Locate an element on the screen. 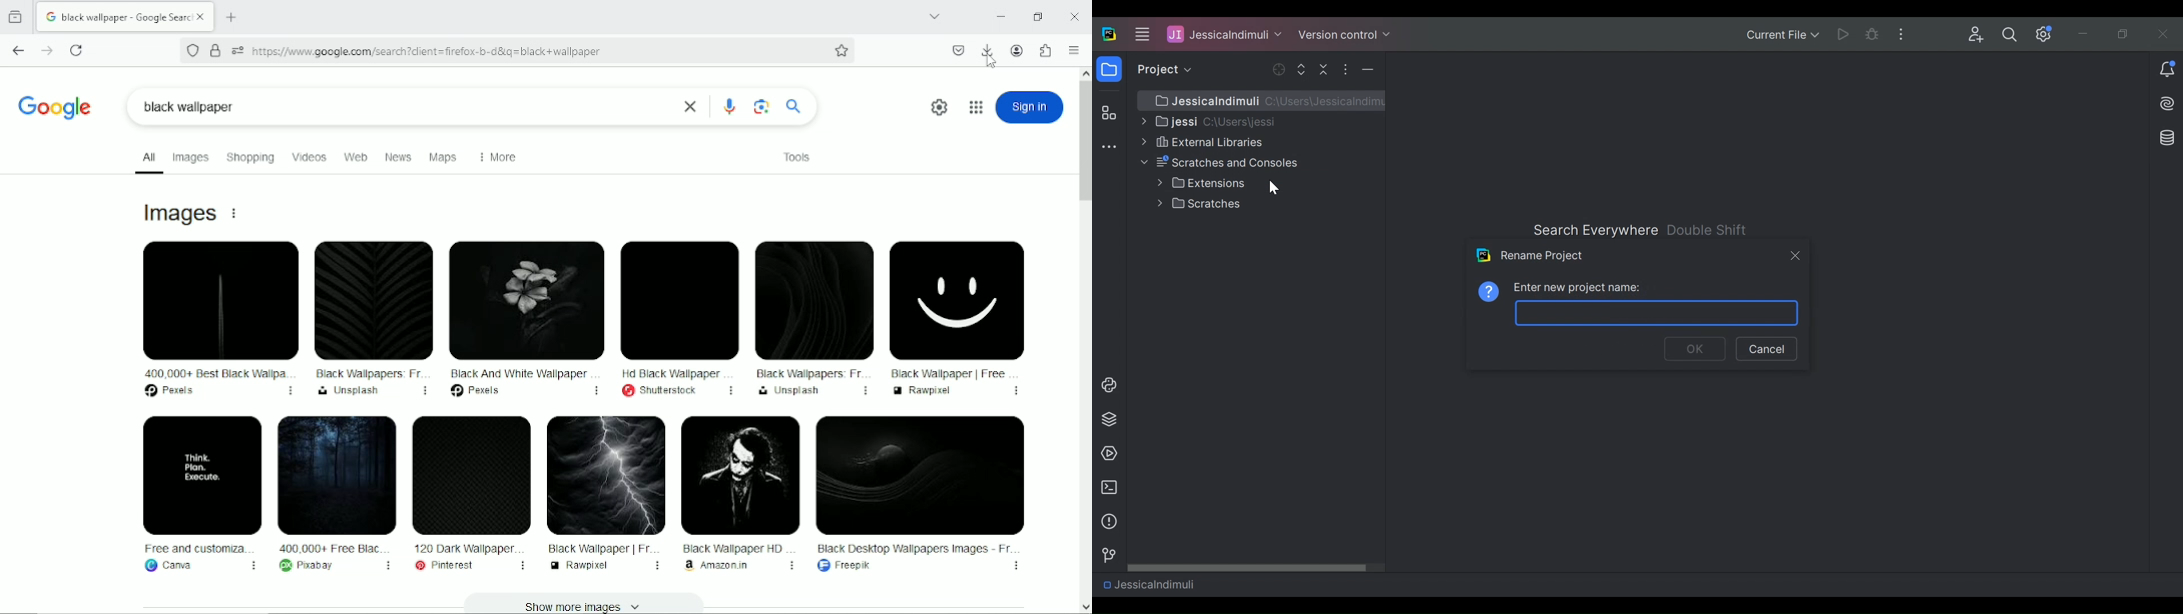 This screenshot has height=616, width=2184. View recent browsing is located at coordinates (16, 16).